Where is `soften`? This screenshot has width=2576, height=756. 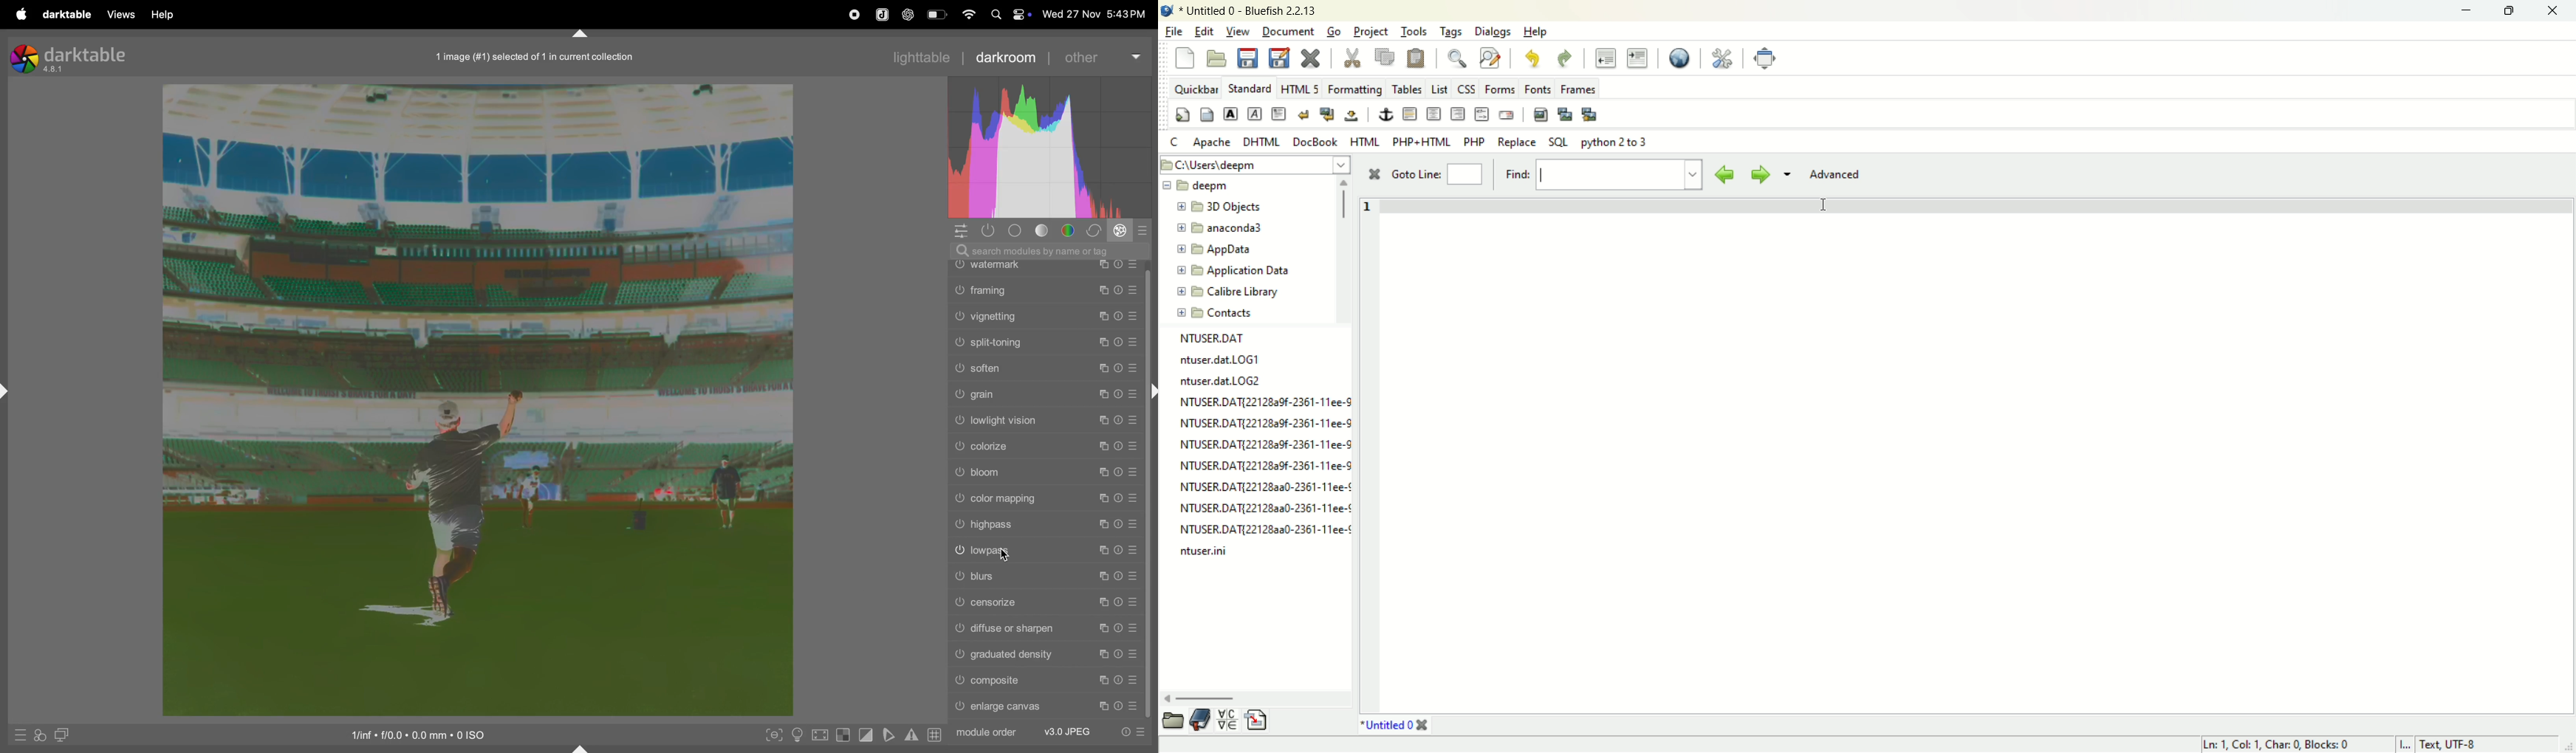
soften is located at coordinates (1048, 369).